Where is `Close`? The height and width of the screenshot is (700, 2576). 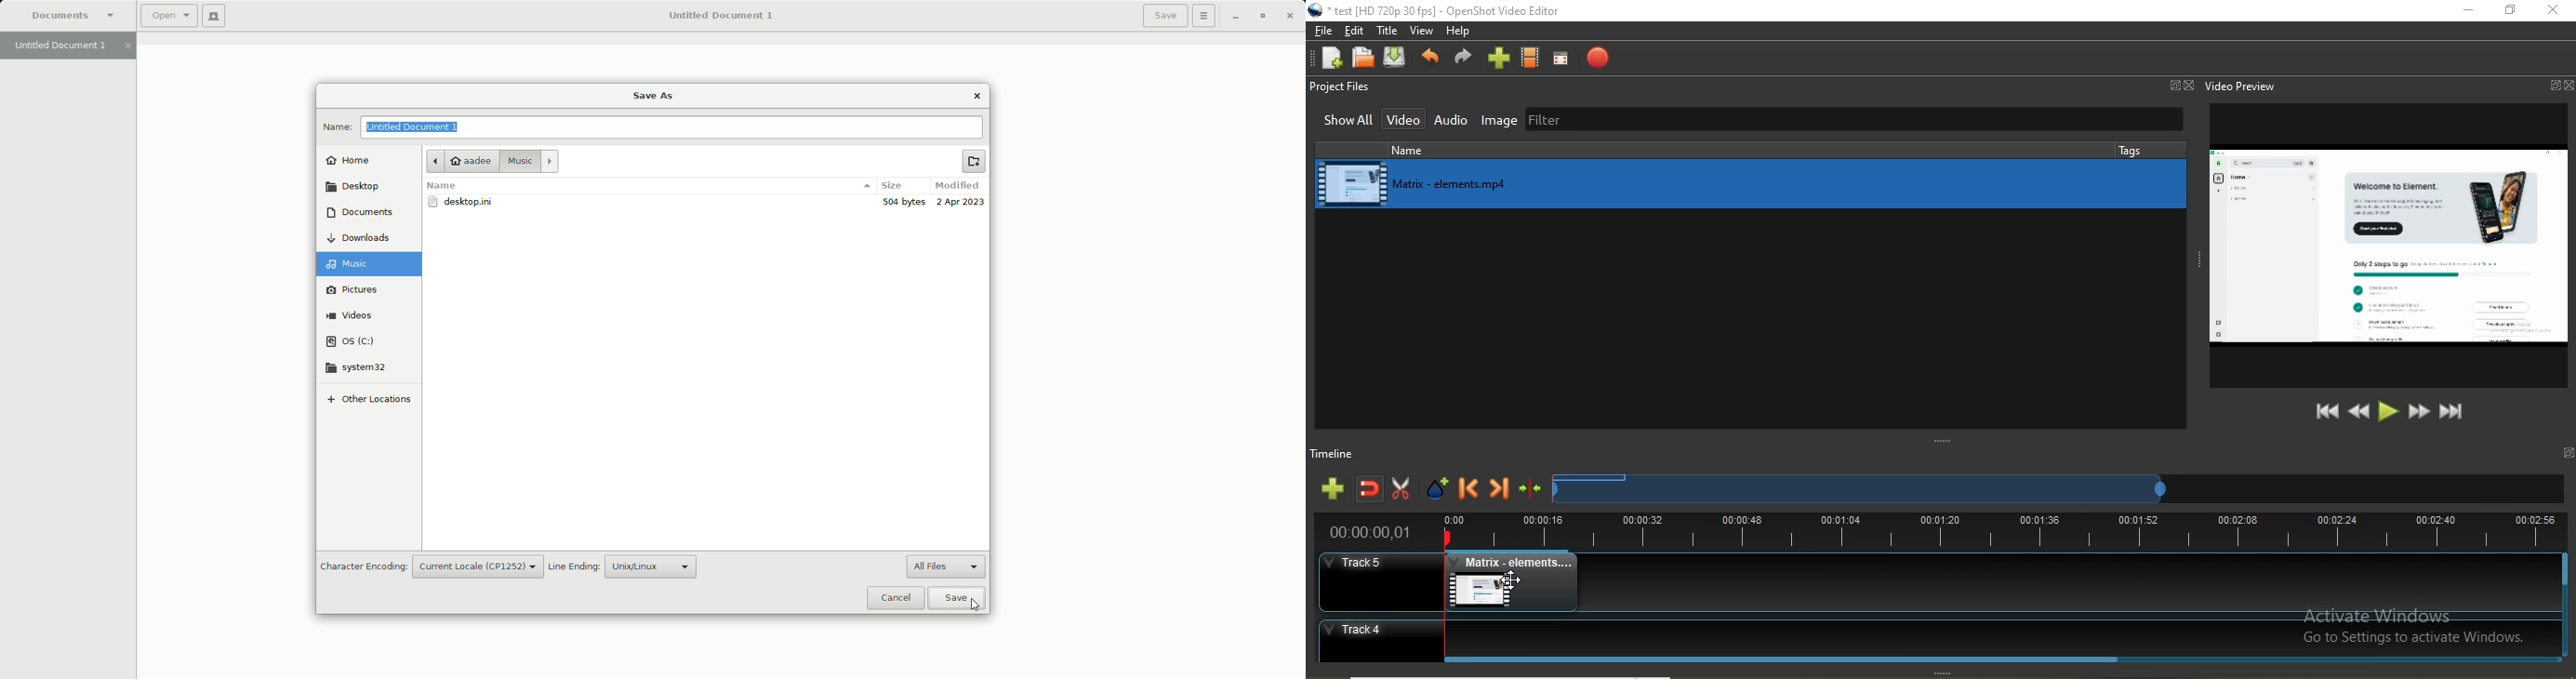
Close is located at coordinates (1290, 16).